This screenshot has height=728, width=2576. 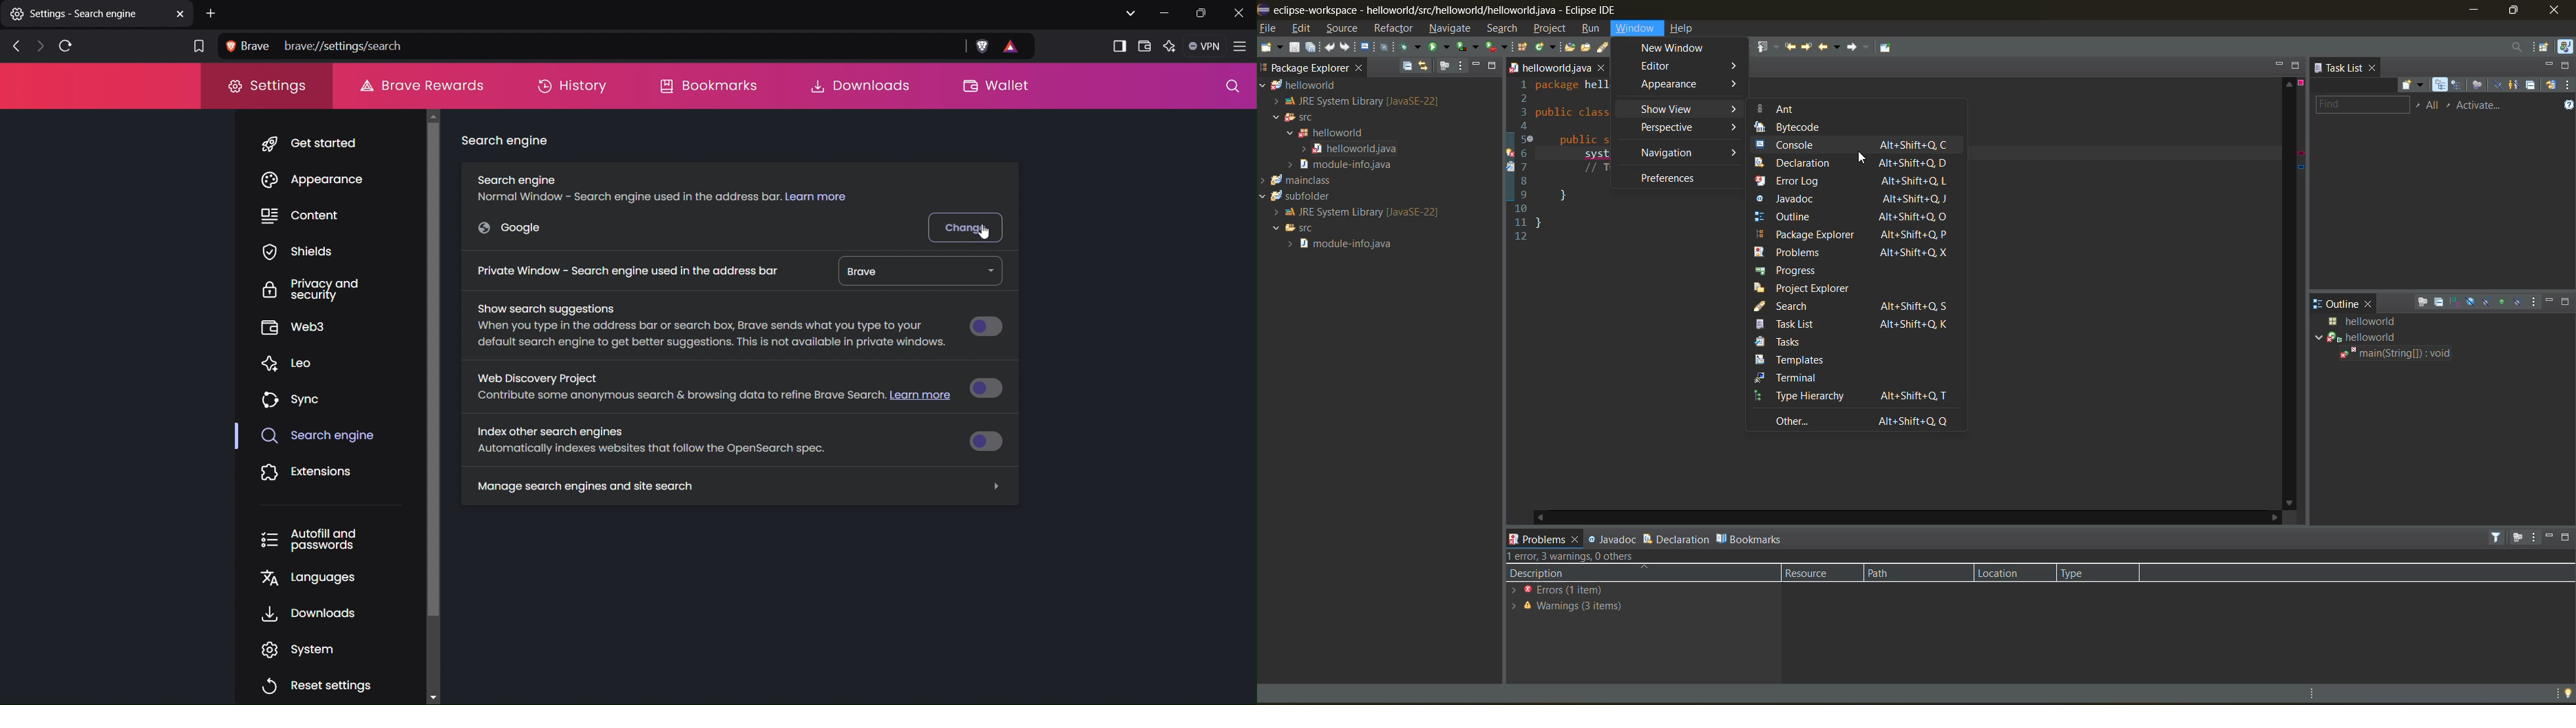 What do you see at coordinates (294, 362) in the screenshot?
I see `Leo` at bounding box center [294, 362].